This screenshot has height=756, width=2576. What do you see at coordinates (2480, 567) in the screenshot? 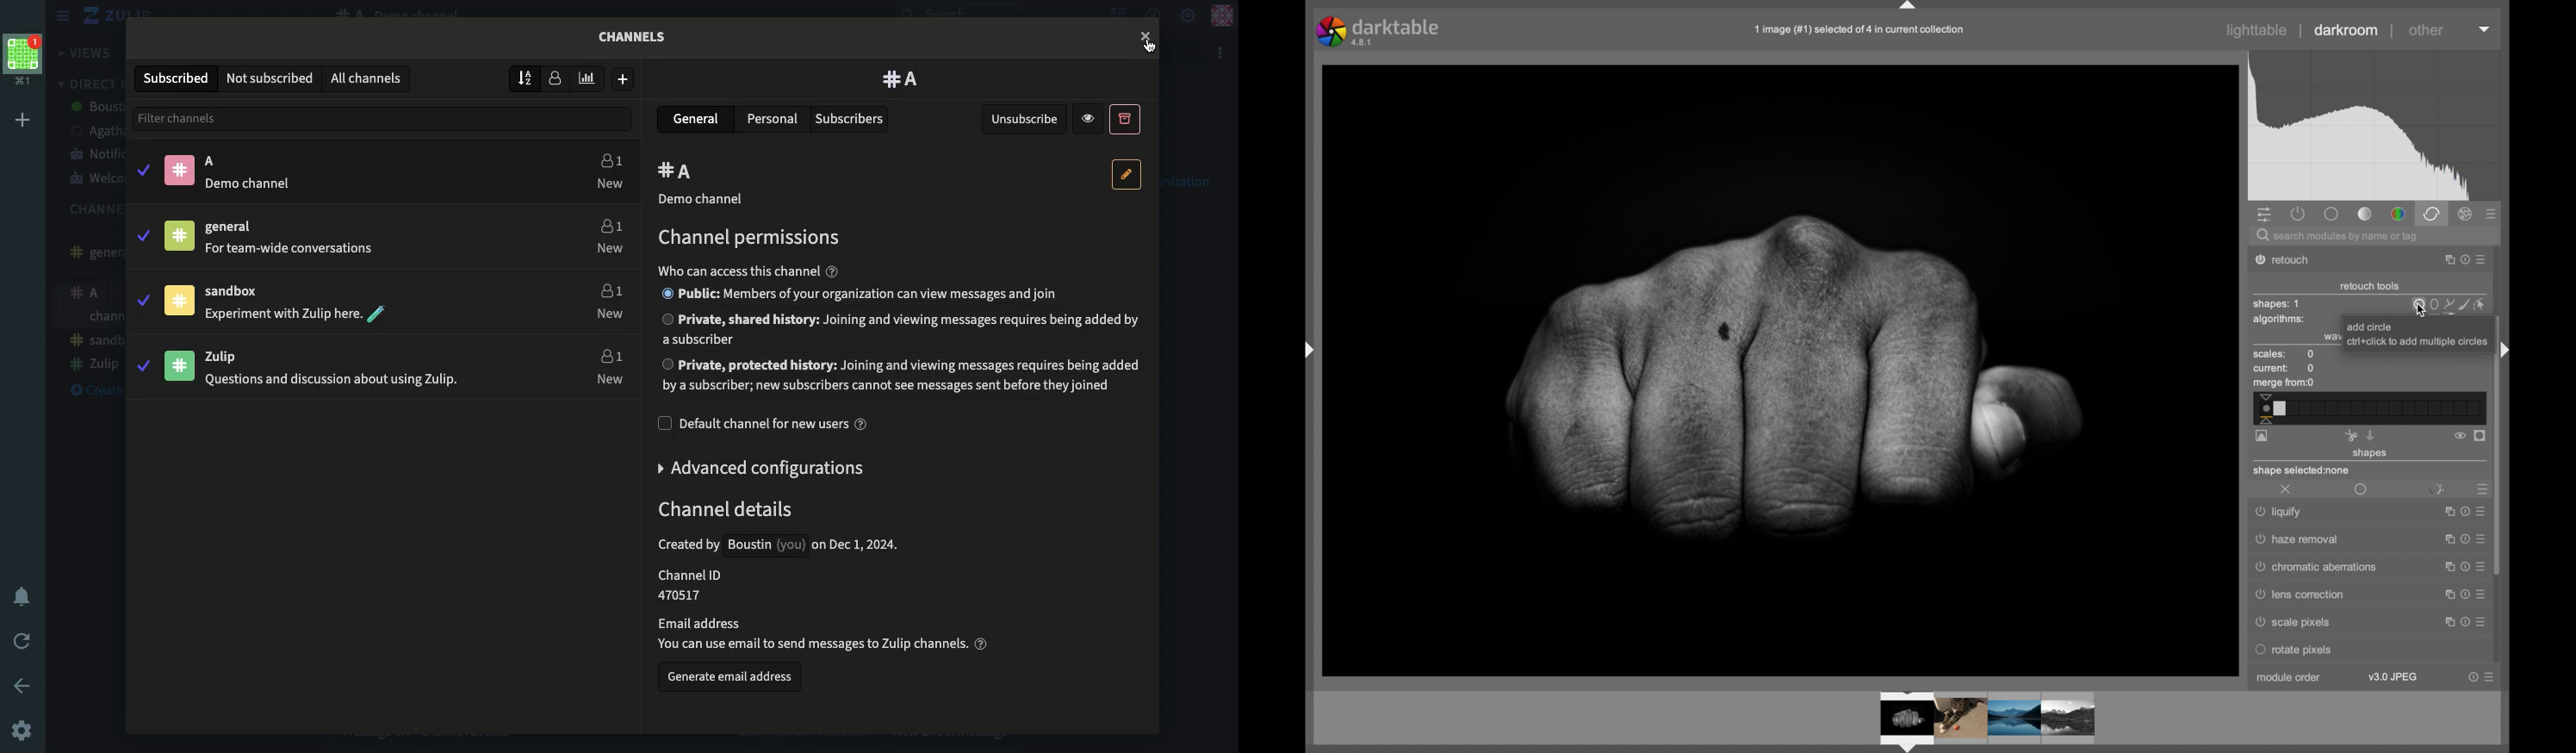
I see `more options` at bounding box center [2480, 567].